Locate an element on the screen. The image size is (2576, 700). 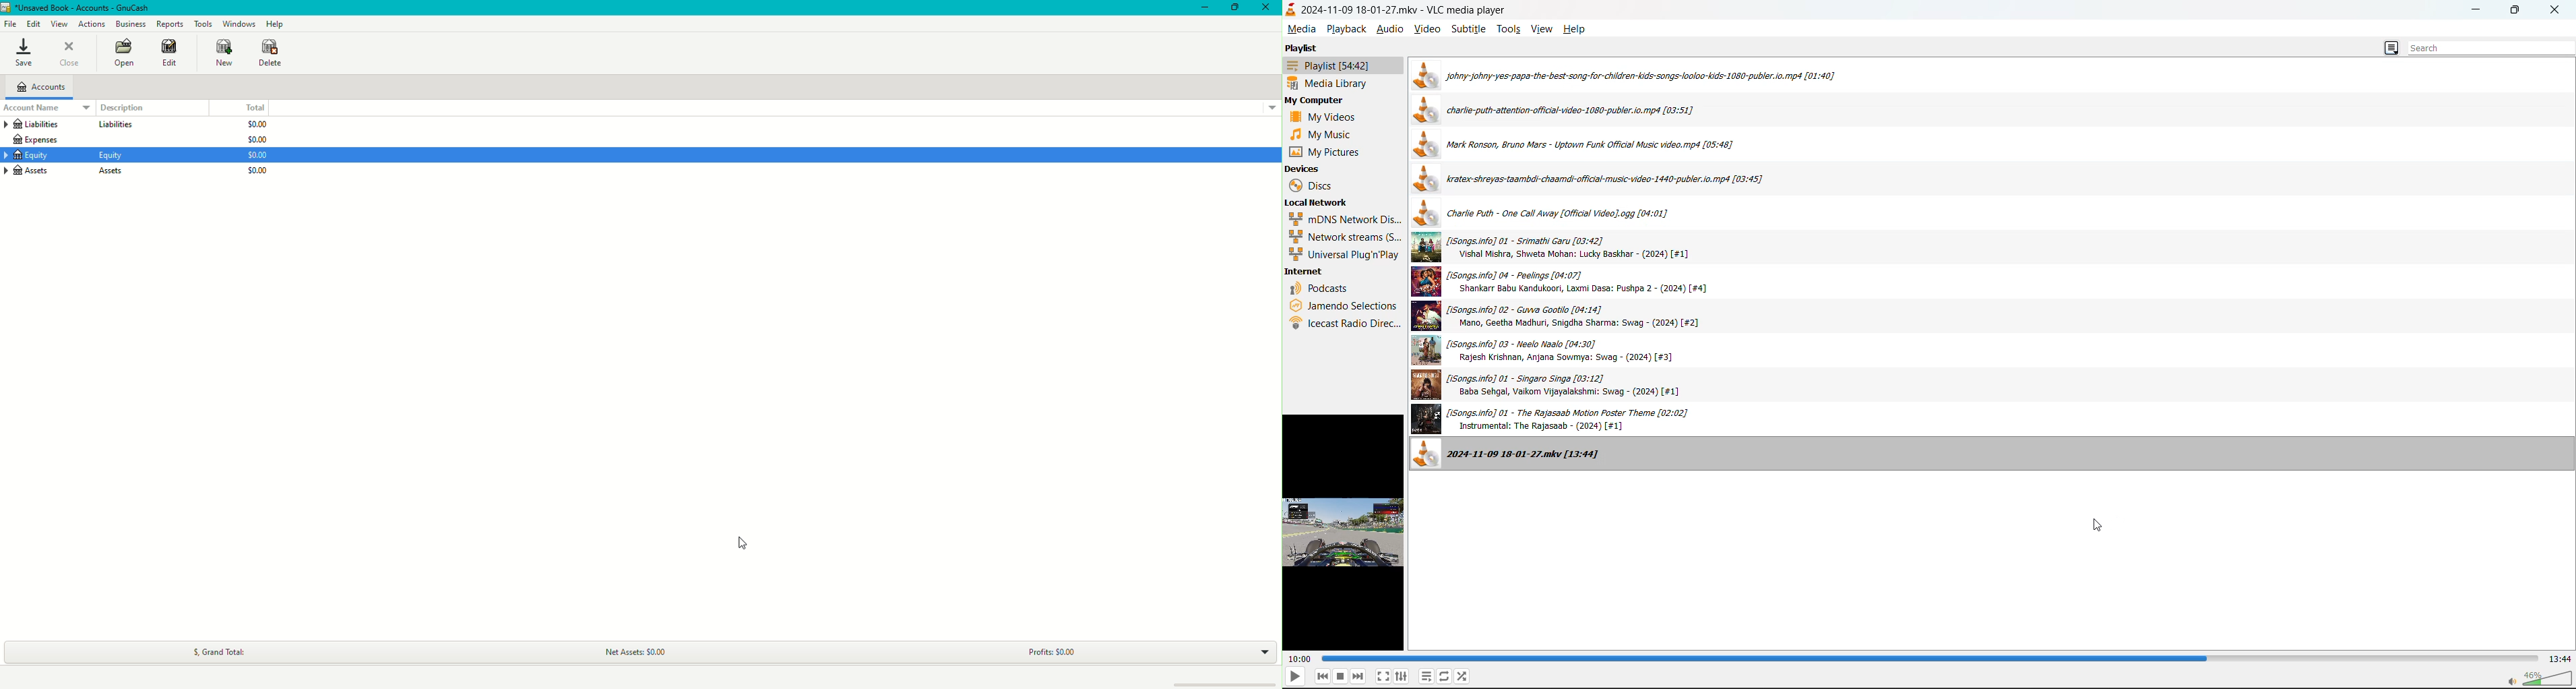
tools is located at coordinates (1511, 28).